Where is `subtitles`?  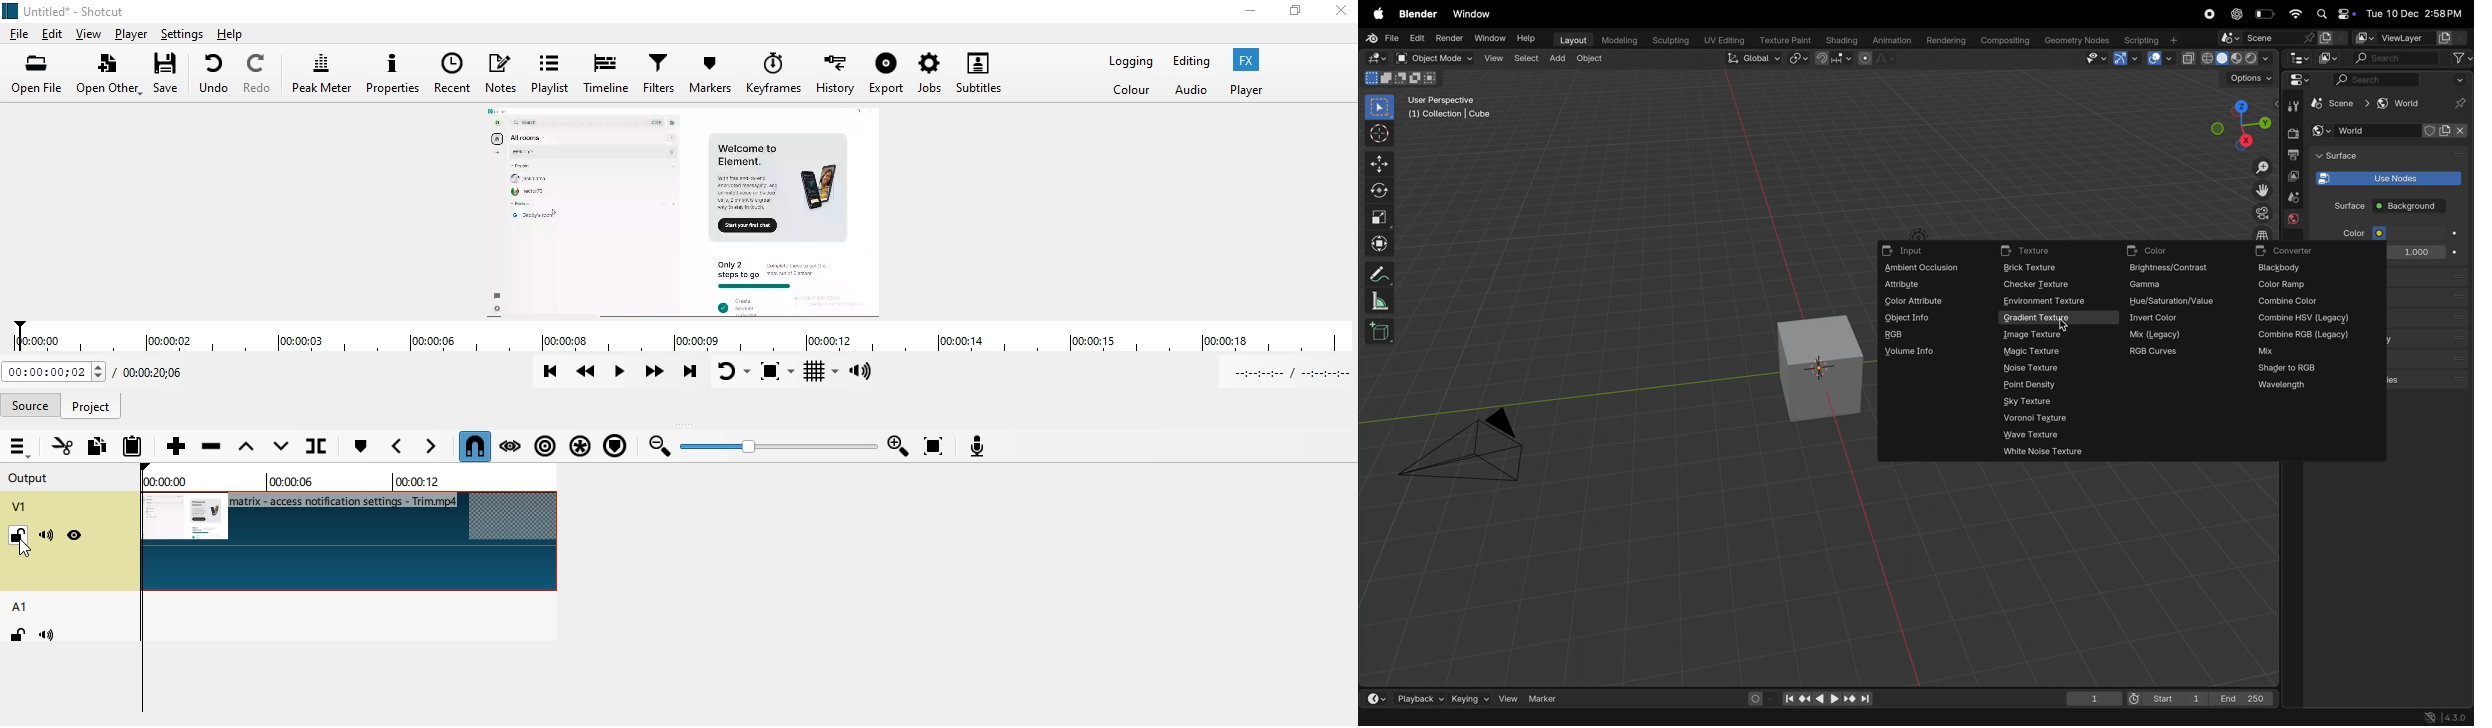
subtitles is located at coordinates (978, 73).